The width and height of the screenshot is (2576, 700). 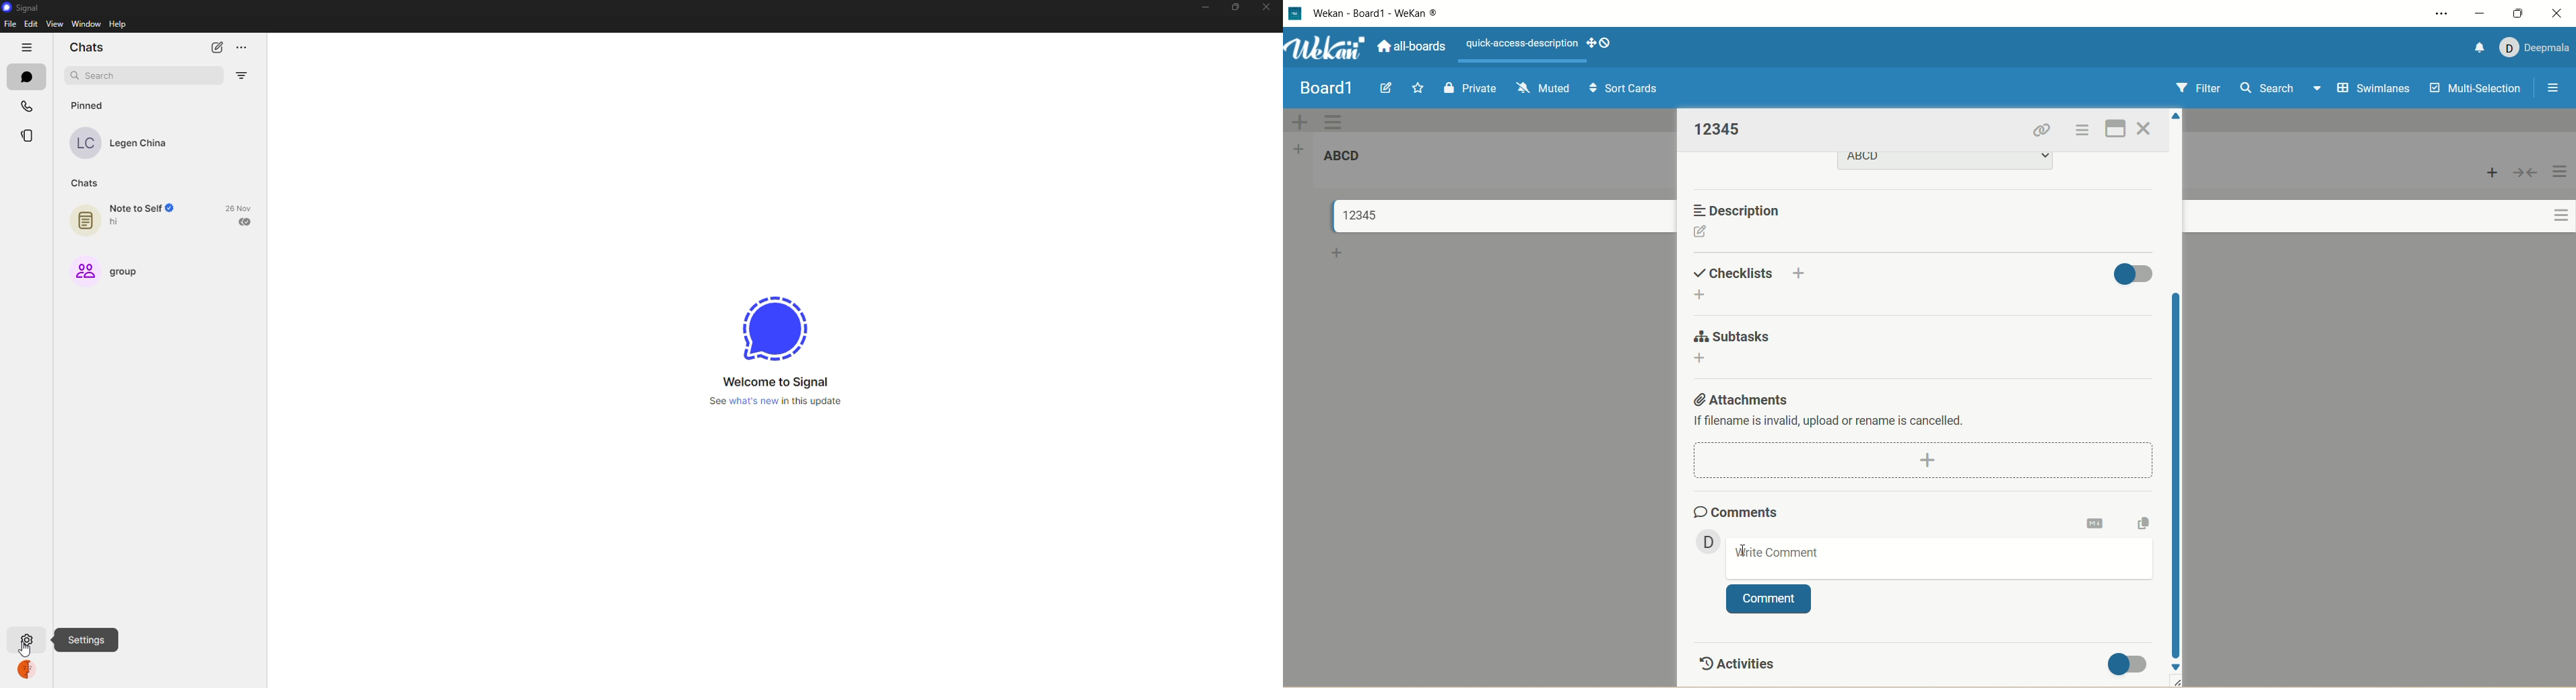 What do you see at coordinates (1831, 422) in the screenshot?
I see `text` at bounding box center [1831, 422].